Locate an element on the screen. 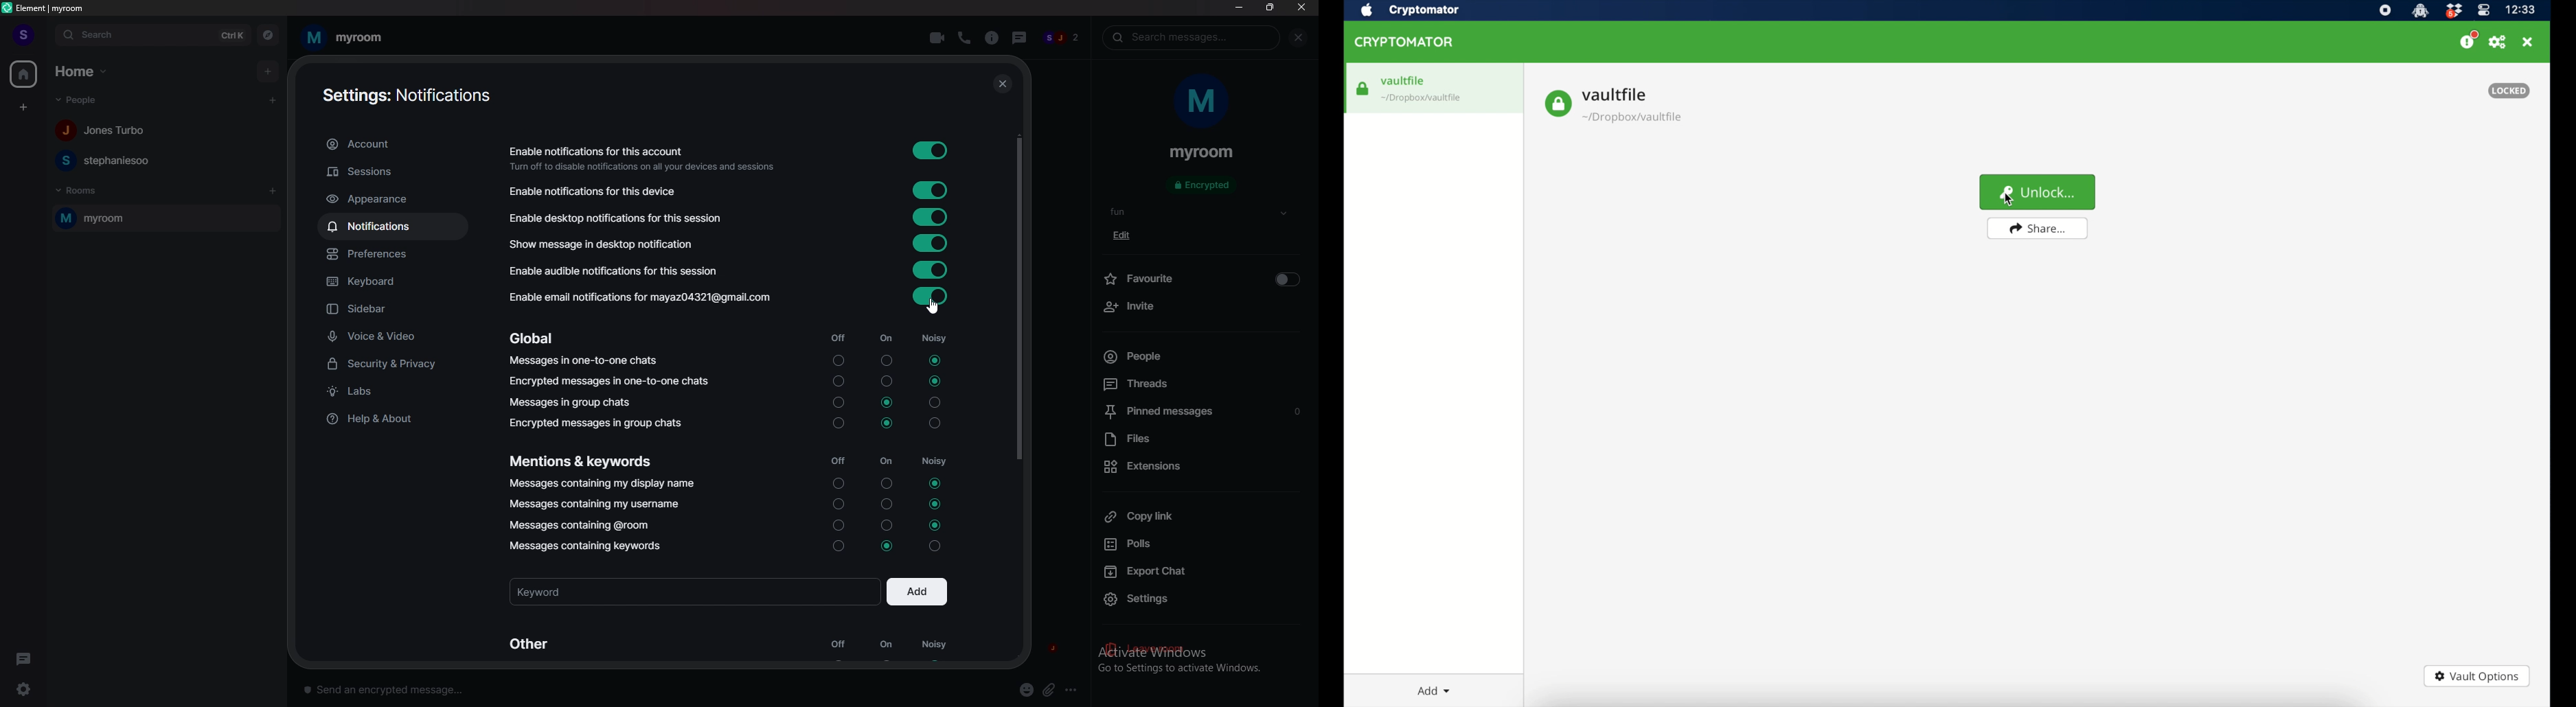 The height and width of the screenshot is (728, 2576). room is located at coordinates (166, 218).